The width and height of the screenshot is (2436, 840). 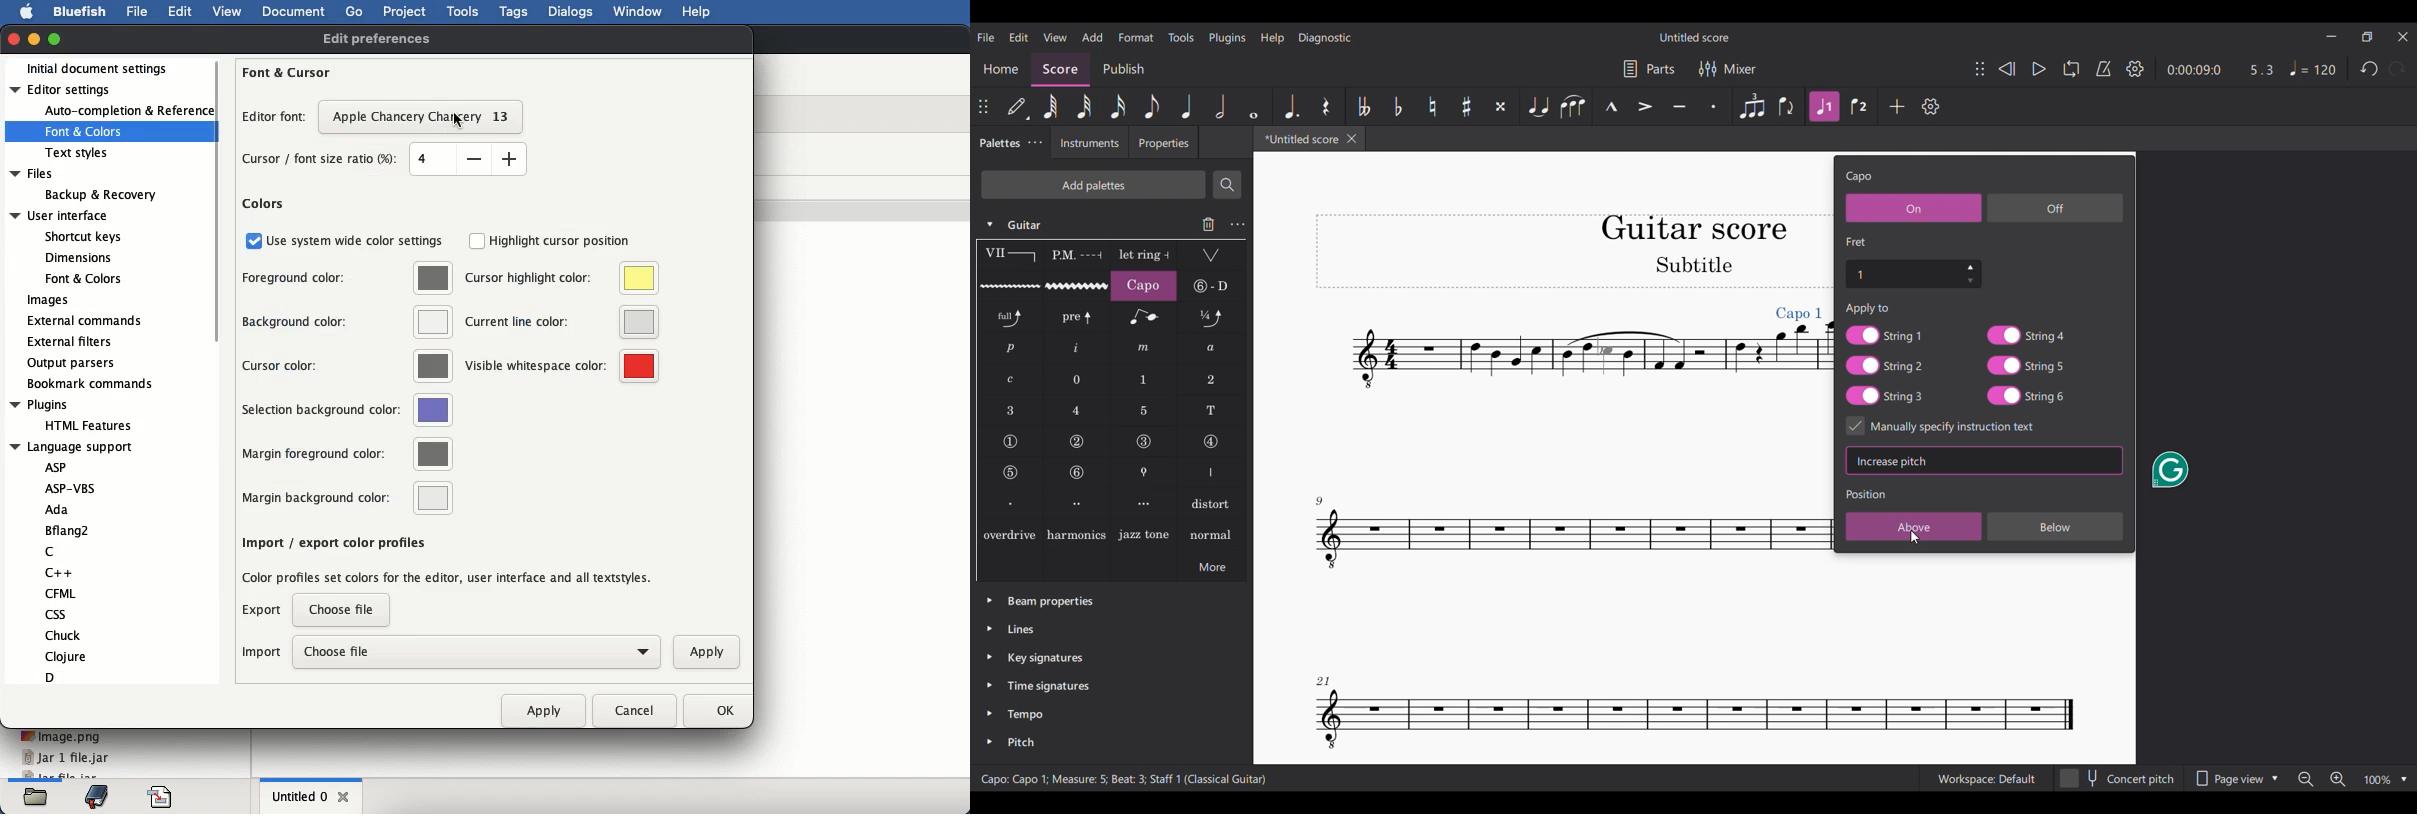 I want to click on Parts settings, so click(x=1649, y=69).